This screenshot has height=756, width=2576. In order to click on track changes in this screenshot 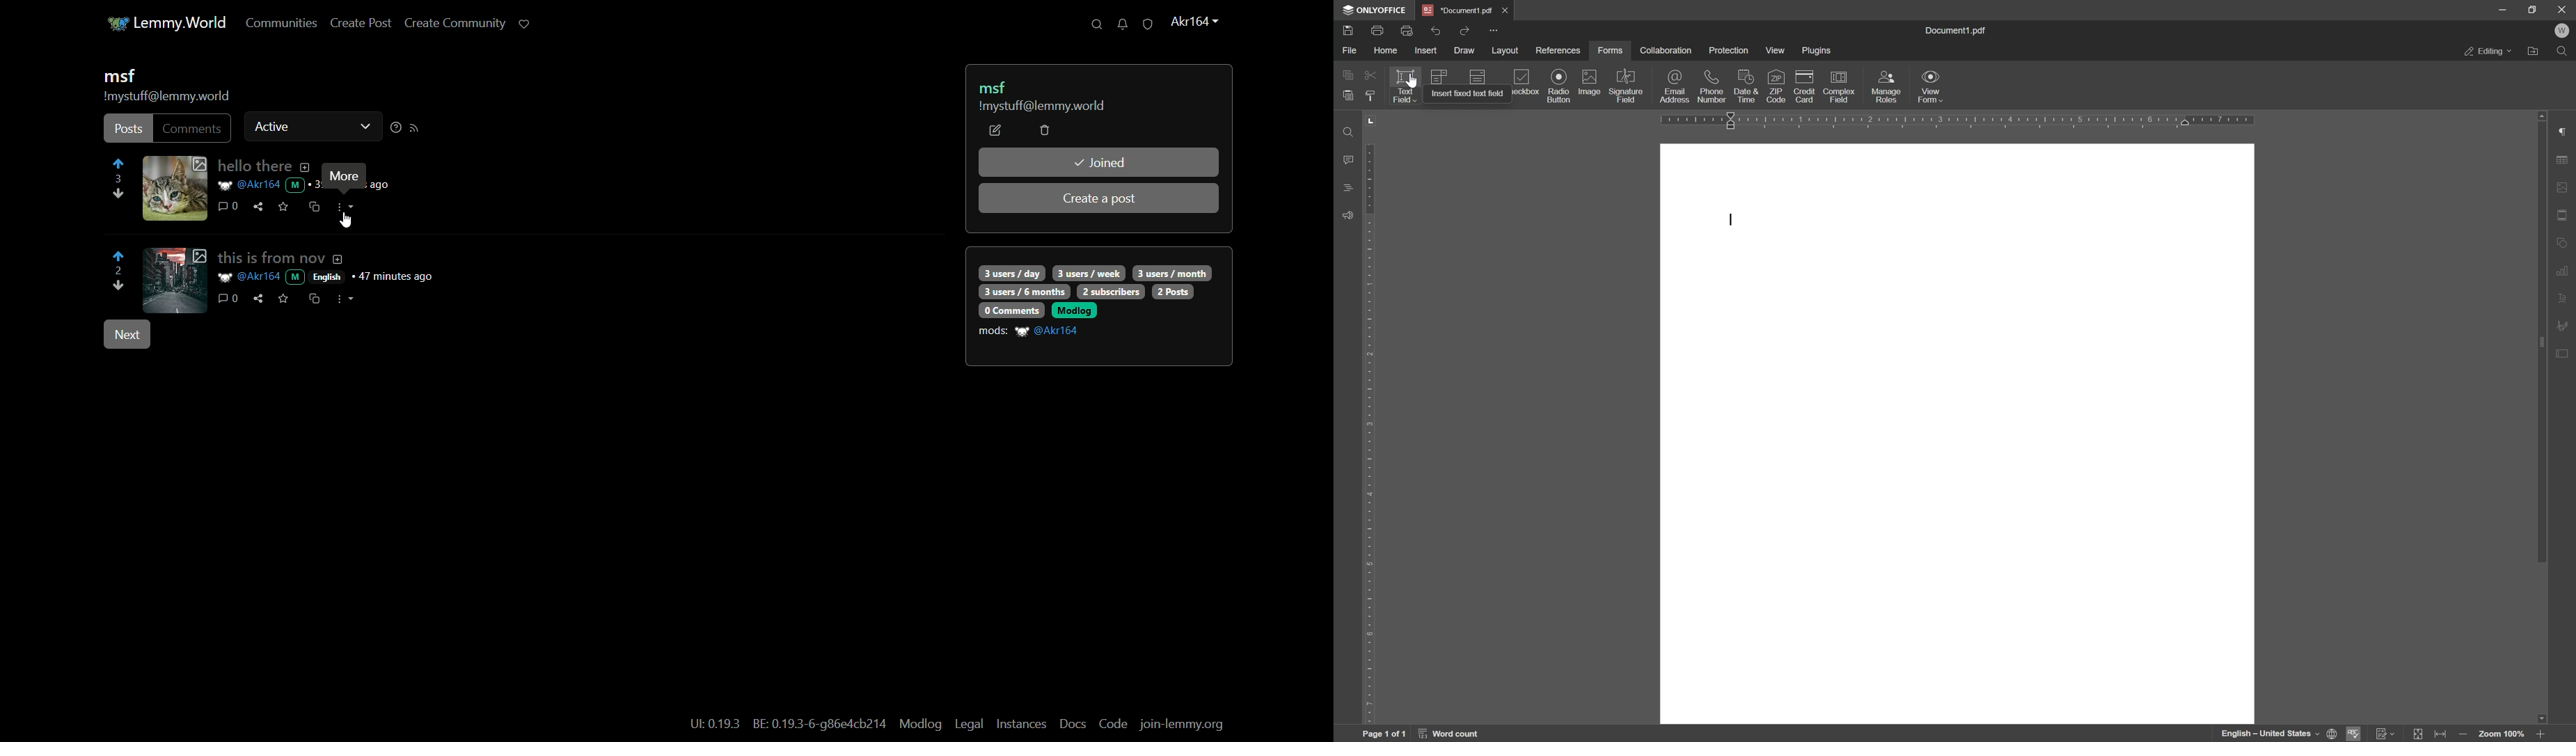, I will do `click(2386, 734)`.